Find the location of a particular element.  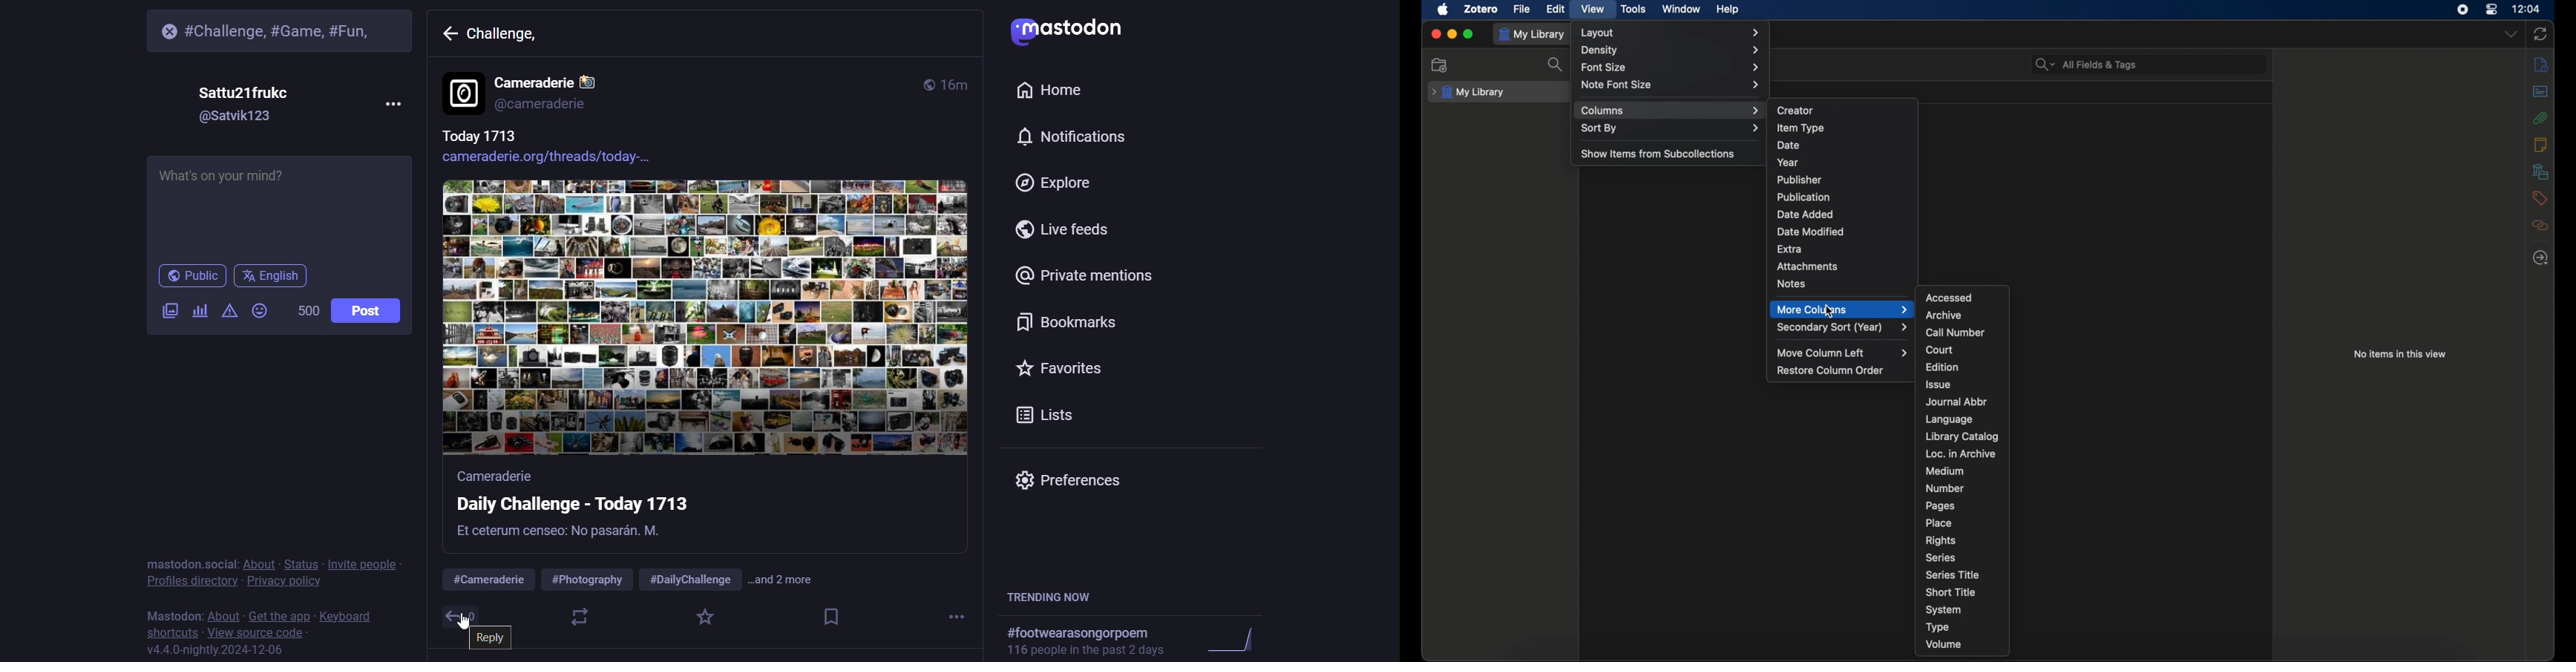

Sattu21frukc is located at coordinates (250, 89).